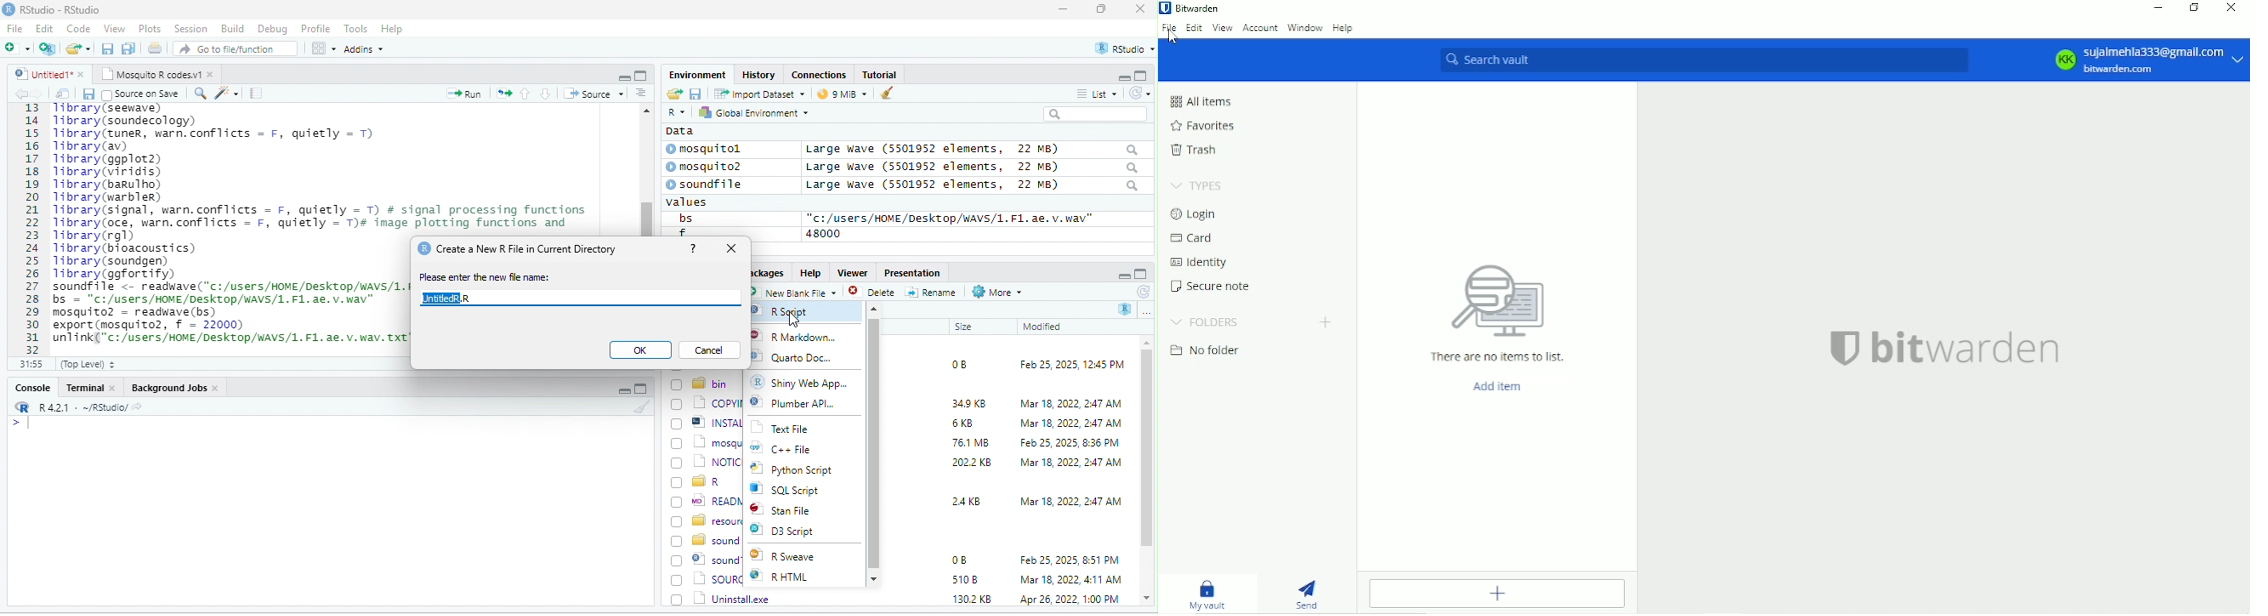 The height and width of the screenshot is (616, 2268). What do you see at coordinates (793, 450) in the screenshot?
I see `C++ File` at bounding box center [793, 450].